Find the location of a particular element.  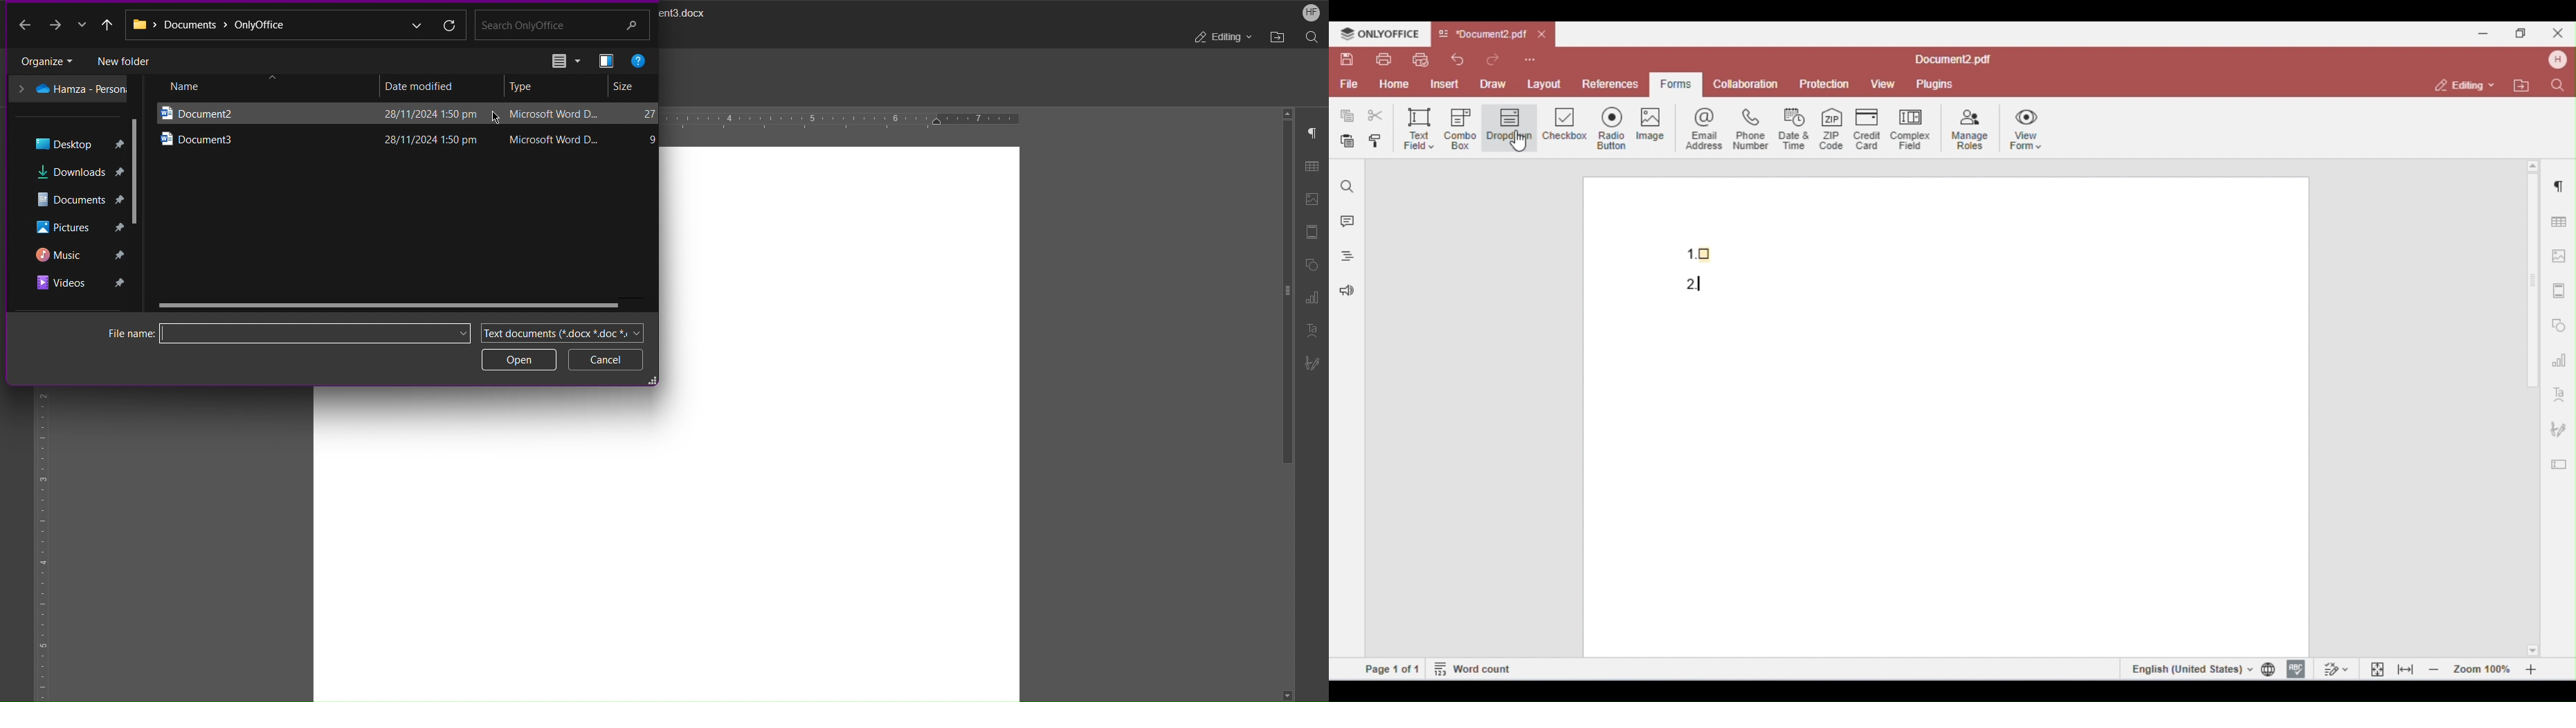

Name is located at coordinates (247, 87).